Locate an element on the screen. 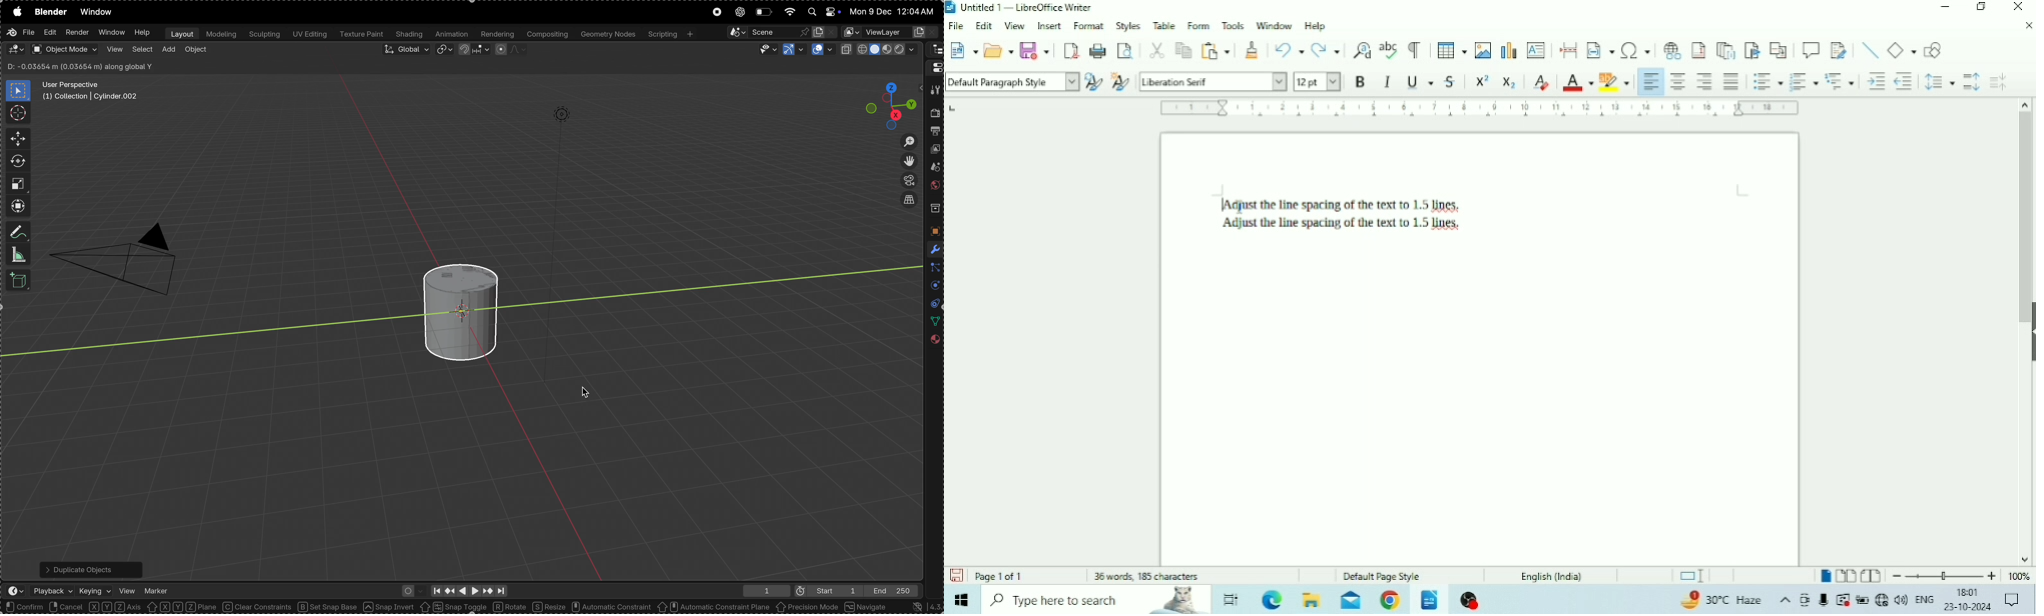  auto keying is located at coordinates (411, 590).